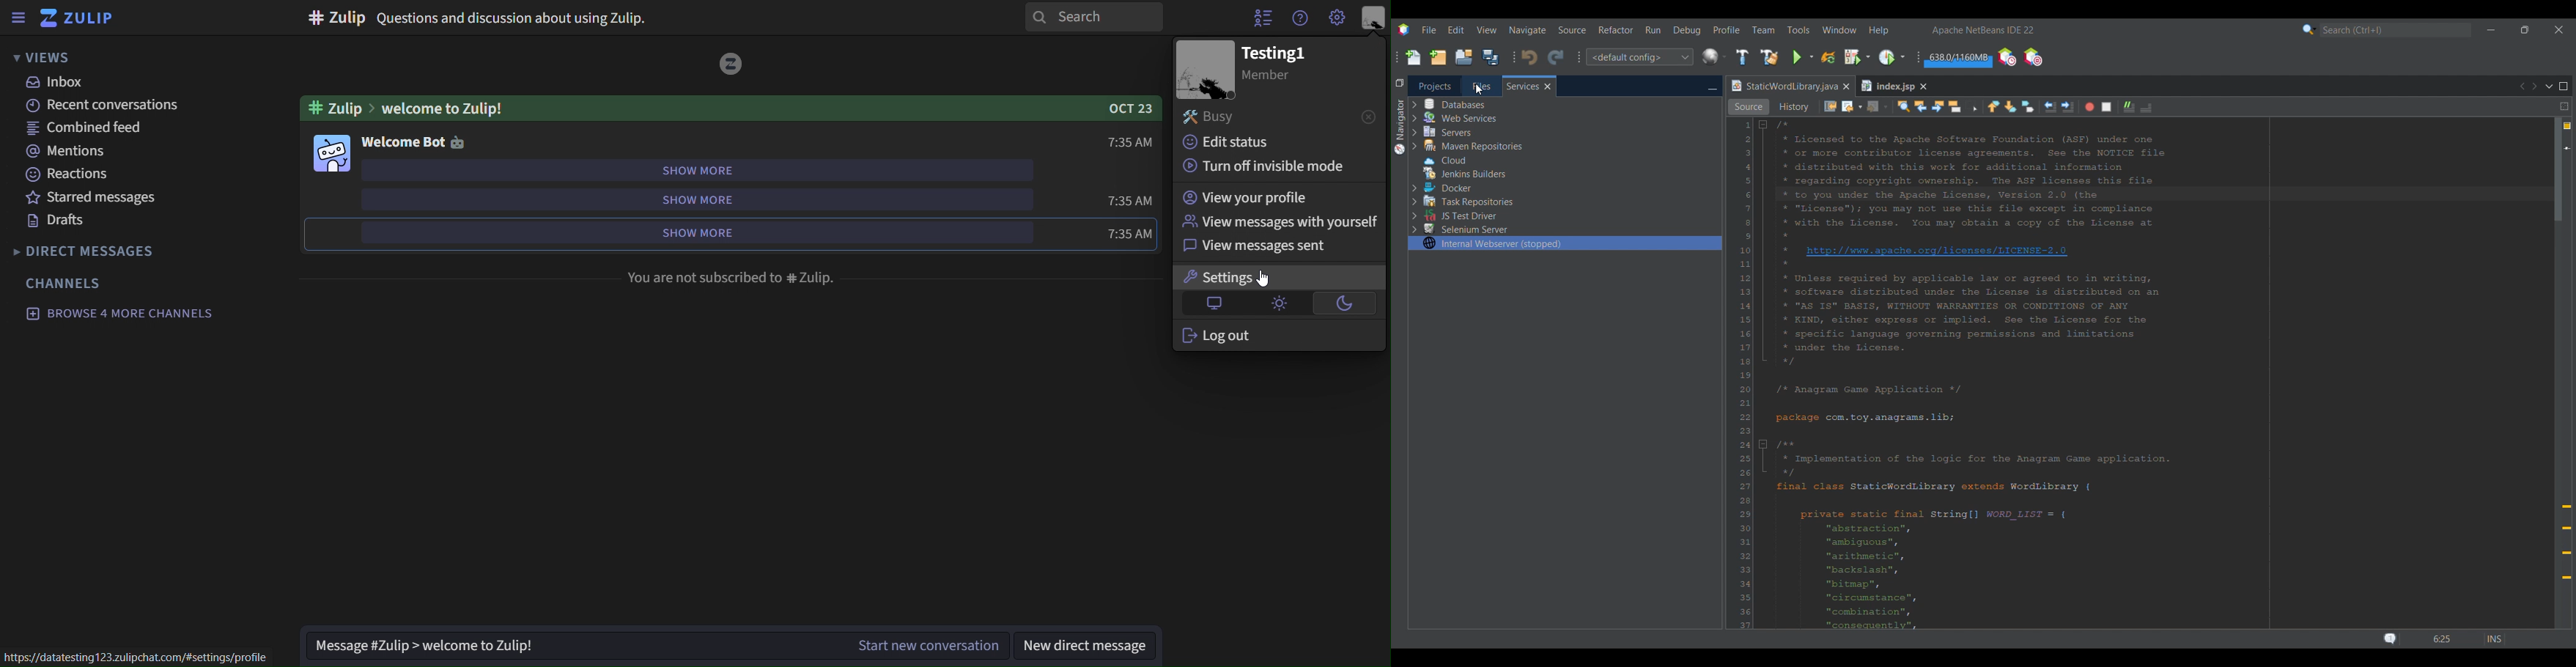  I want to click on search , so click(1096, 18).